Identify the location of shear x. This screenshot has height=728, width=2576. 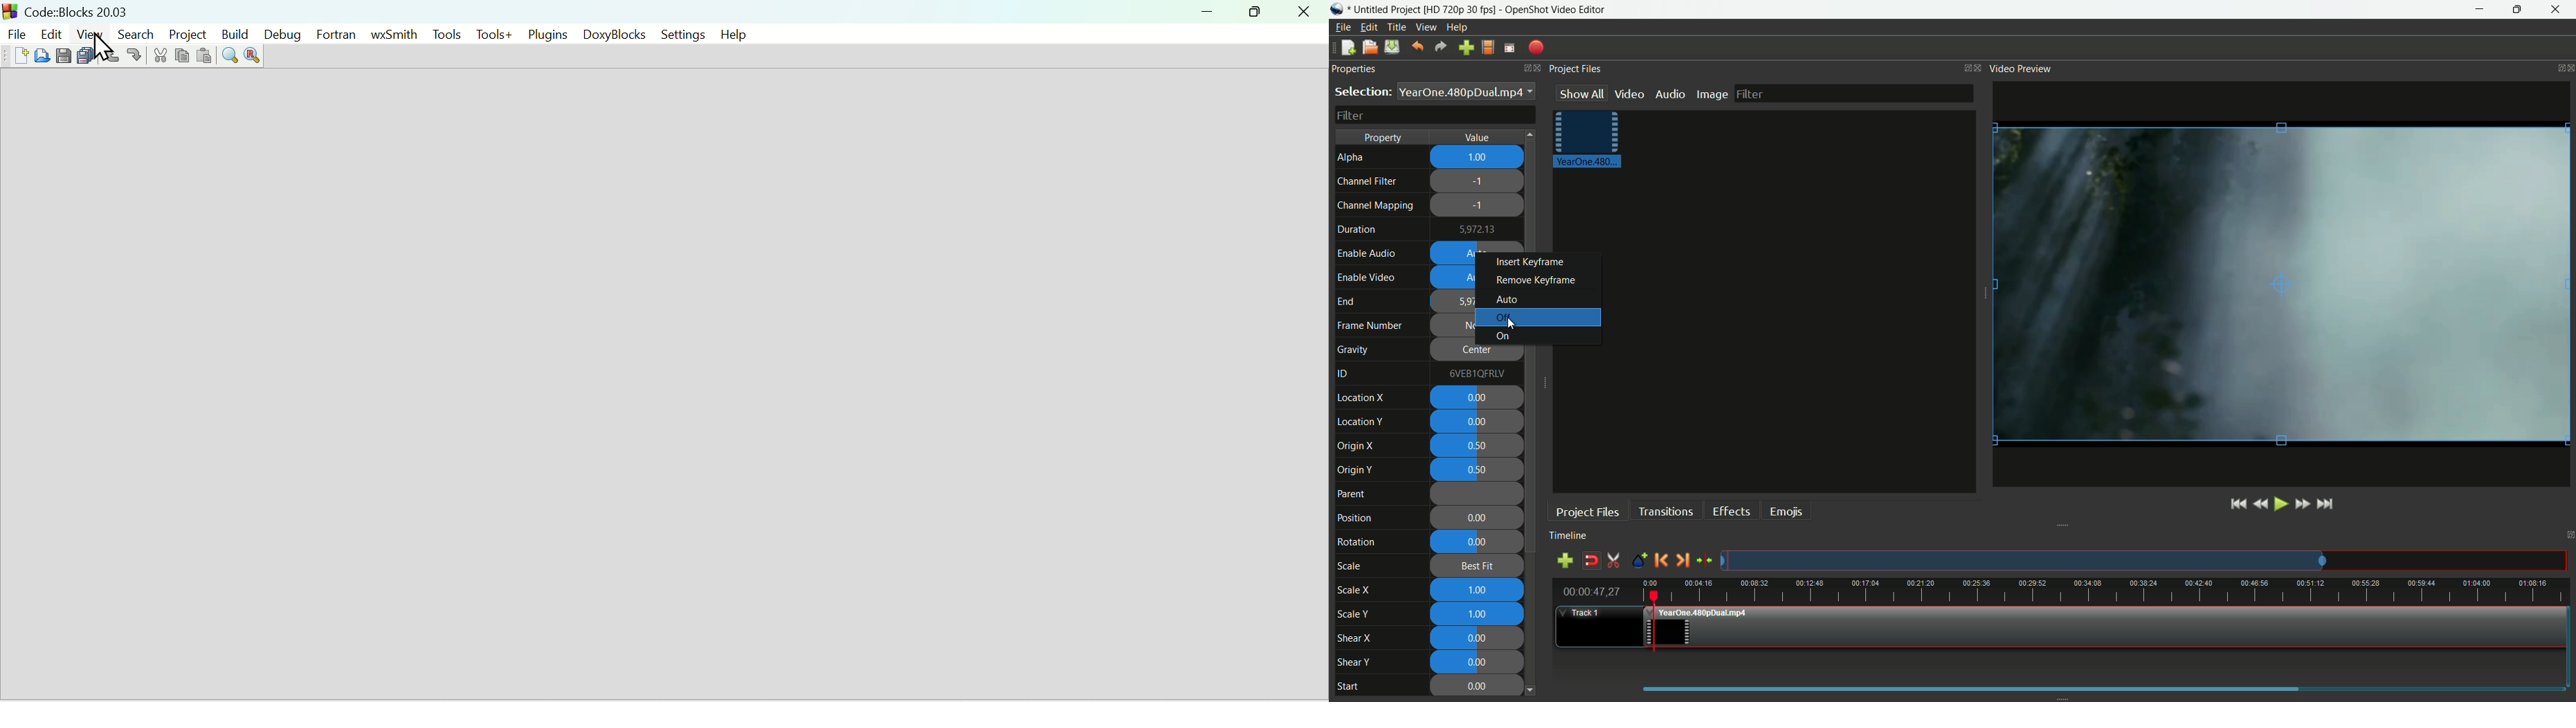
(1355, 639).